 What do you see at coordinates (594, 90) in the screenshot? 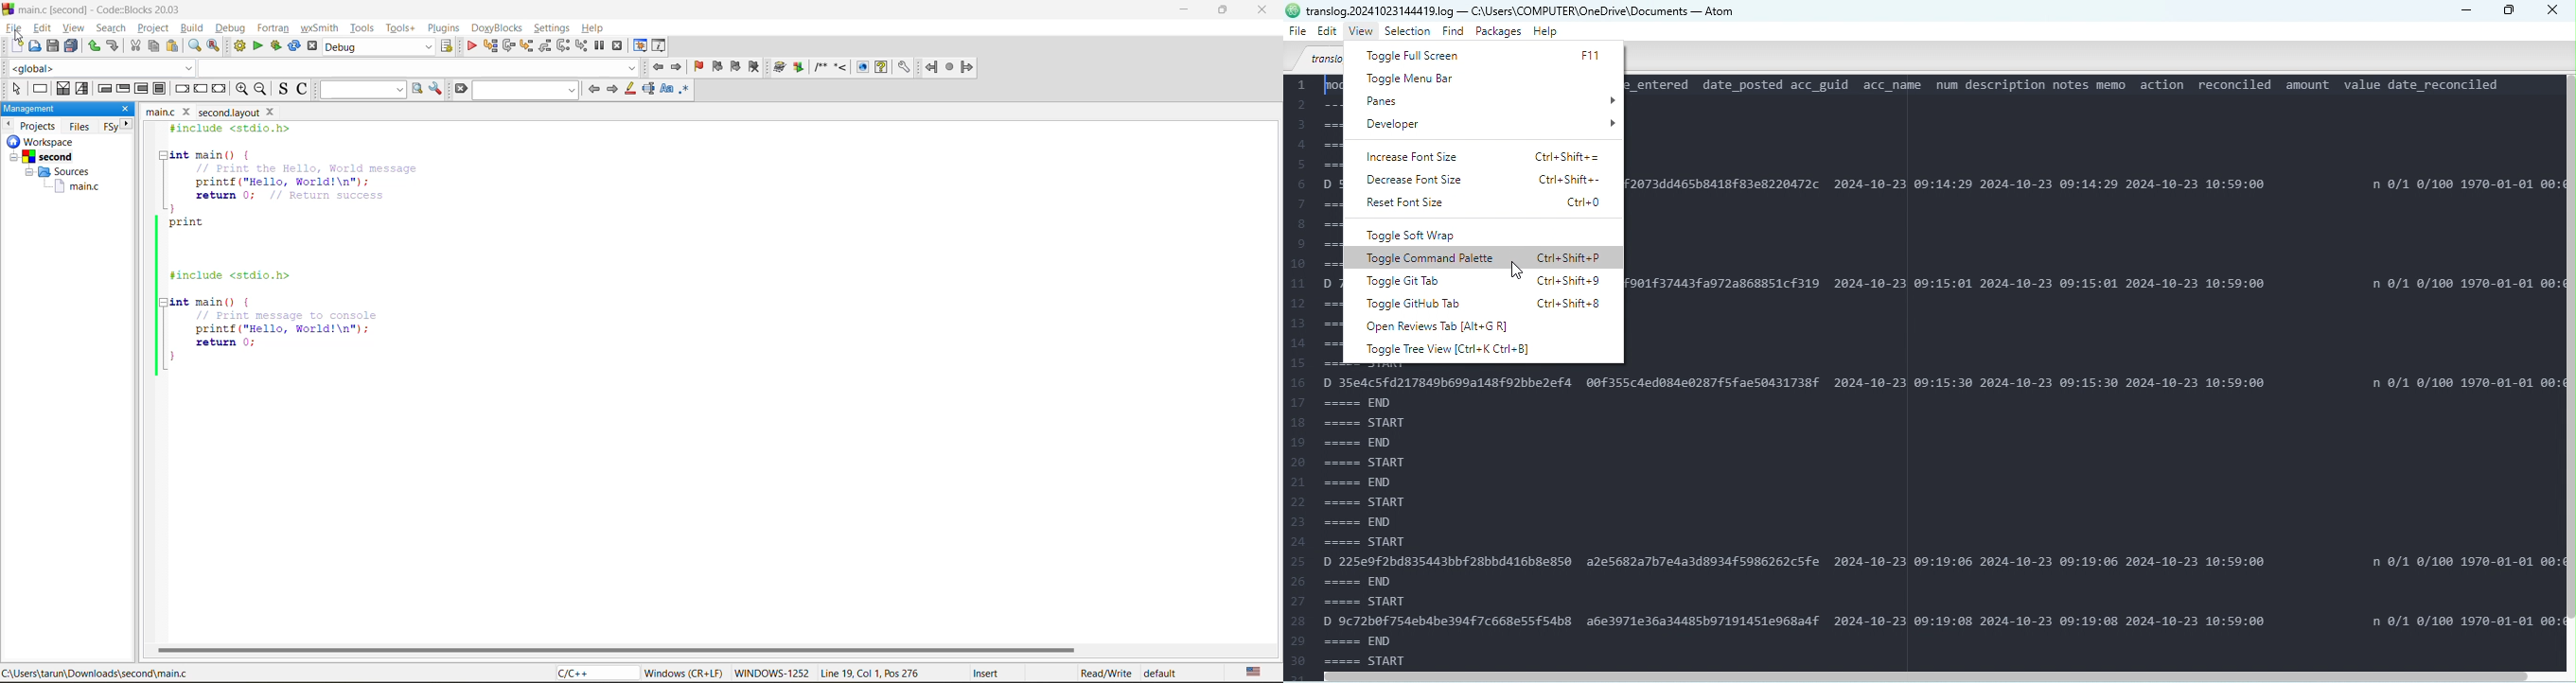
I see `previous` at bounding box center [594, 90].